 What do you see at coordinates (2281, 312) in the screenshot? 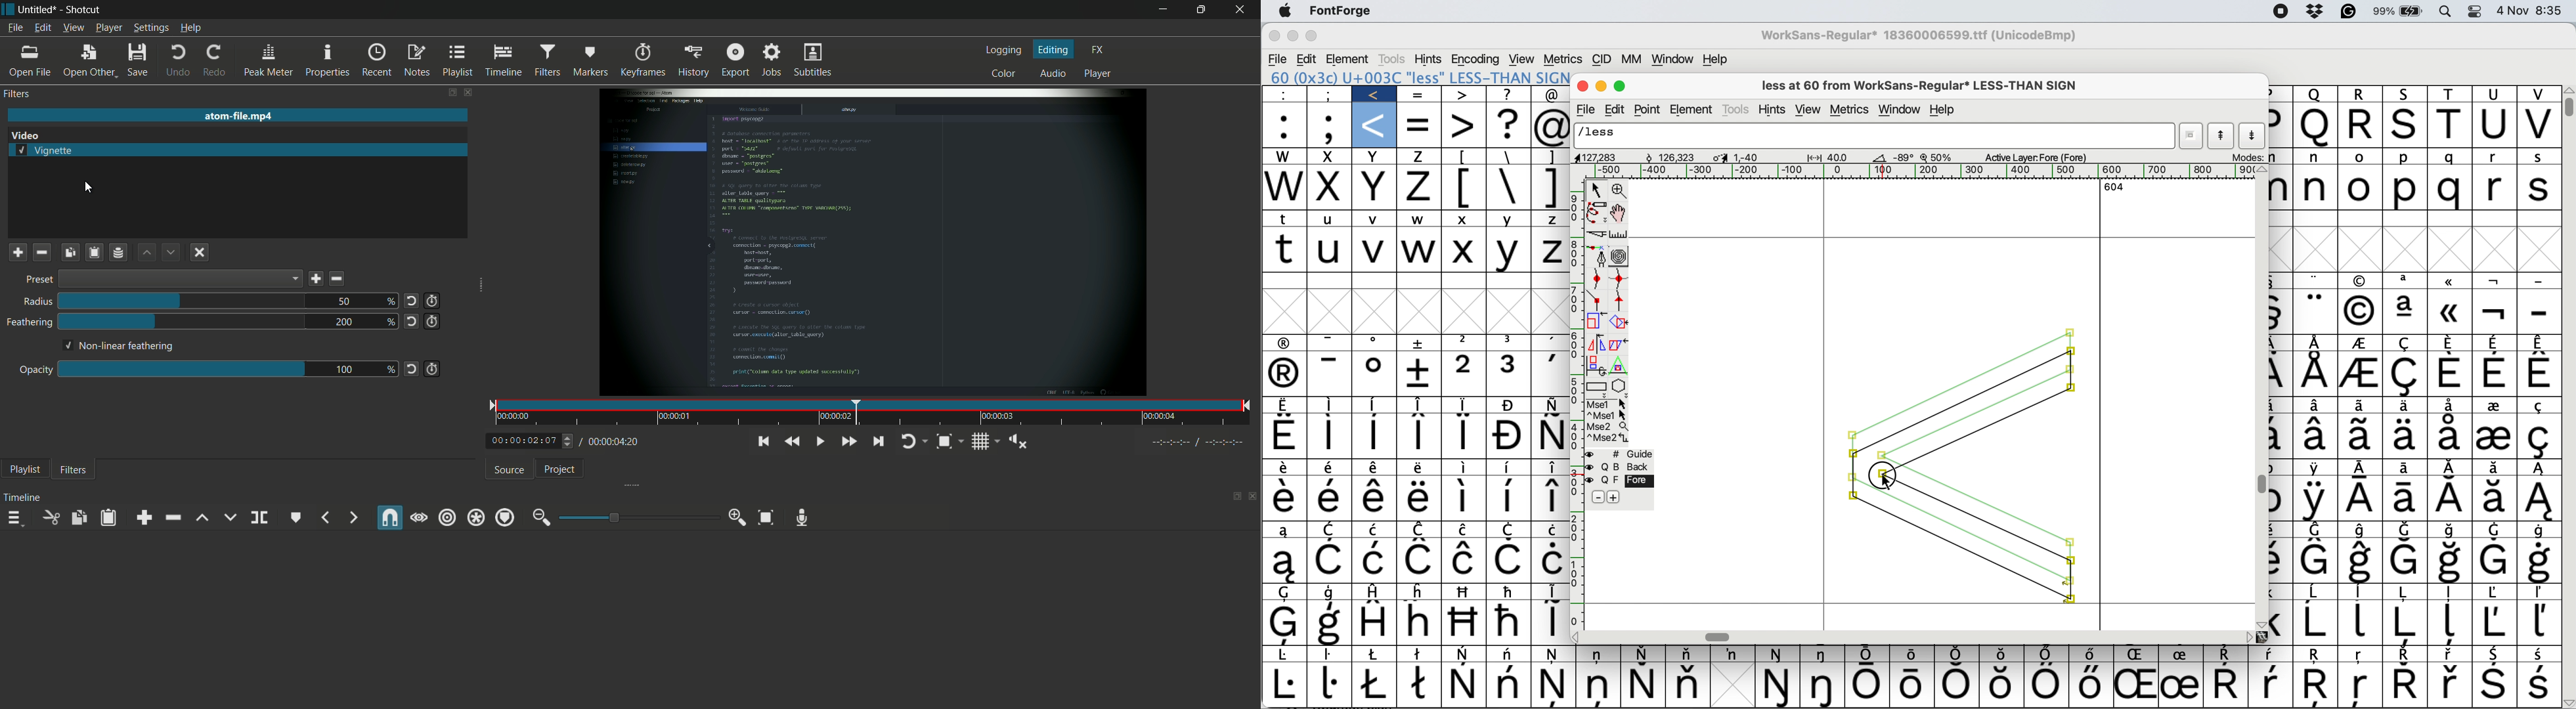
I see `Symbol` at bounding box center [2281, 312].